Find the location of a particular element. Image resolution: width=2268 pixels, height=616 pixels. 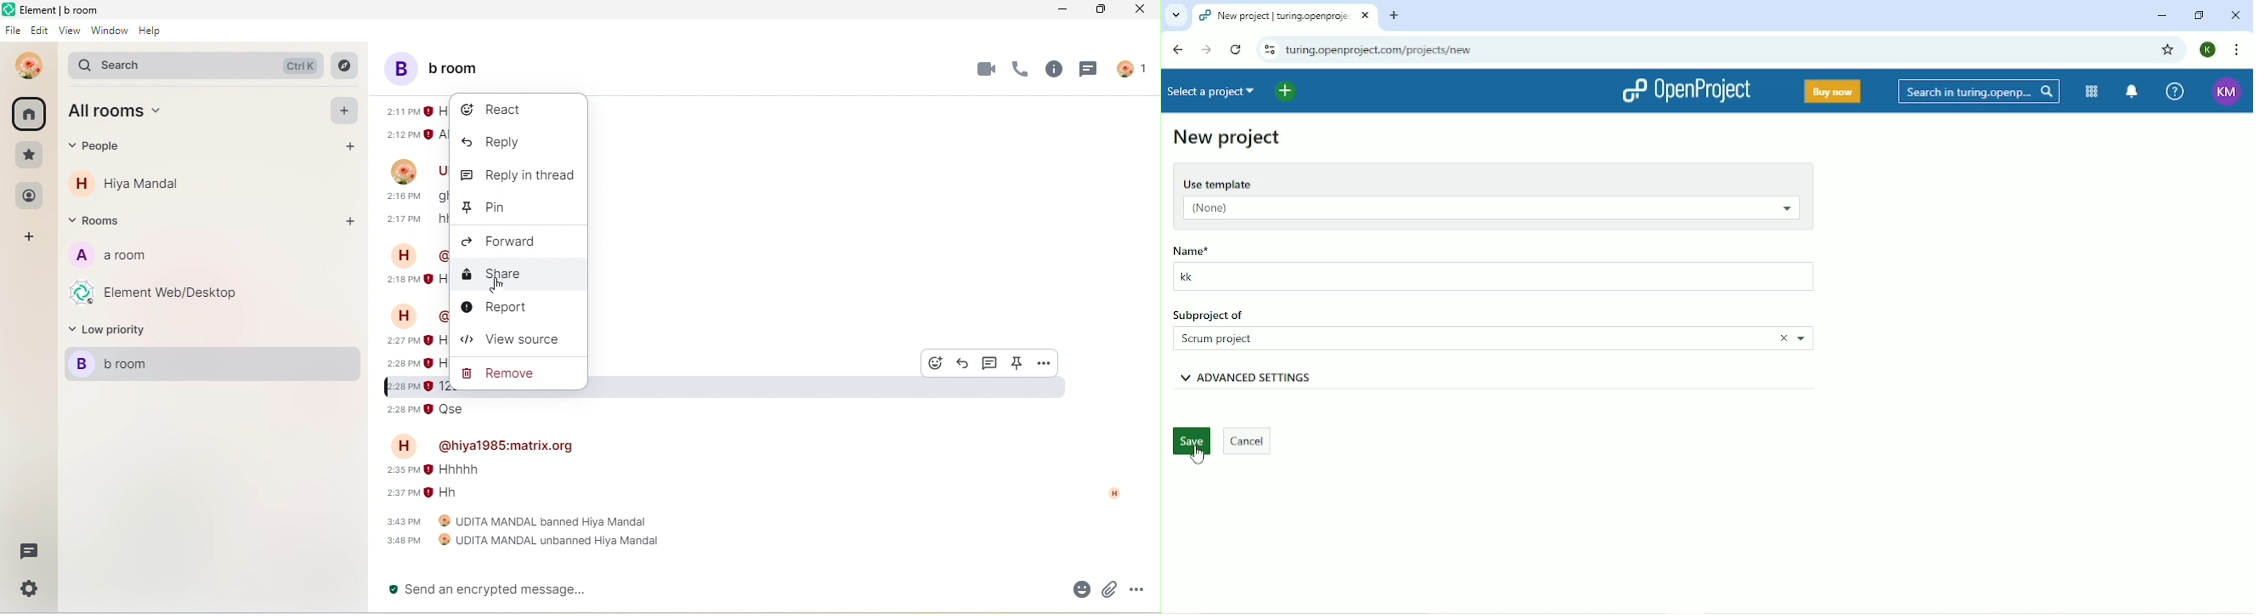

add is located at coordinates (345, 112).